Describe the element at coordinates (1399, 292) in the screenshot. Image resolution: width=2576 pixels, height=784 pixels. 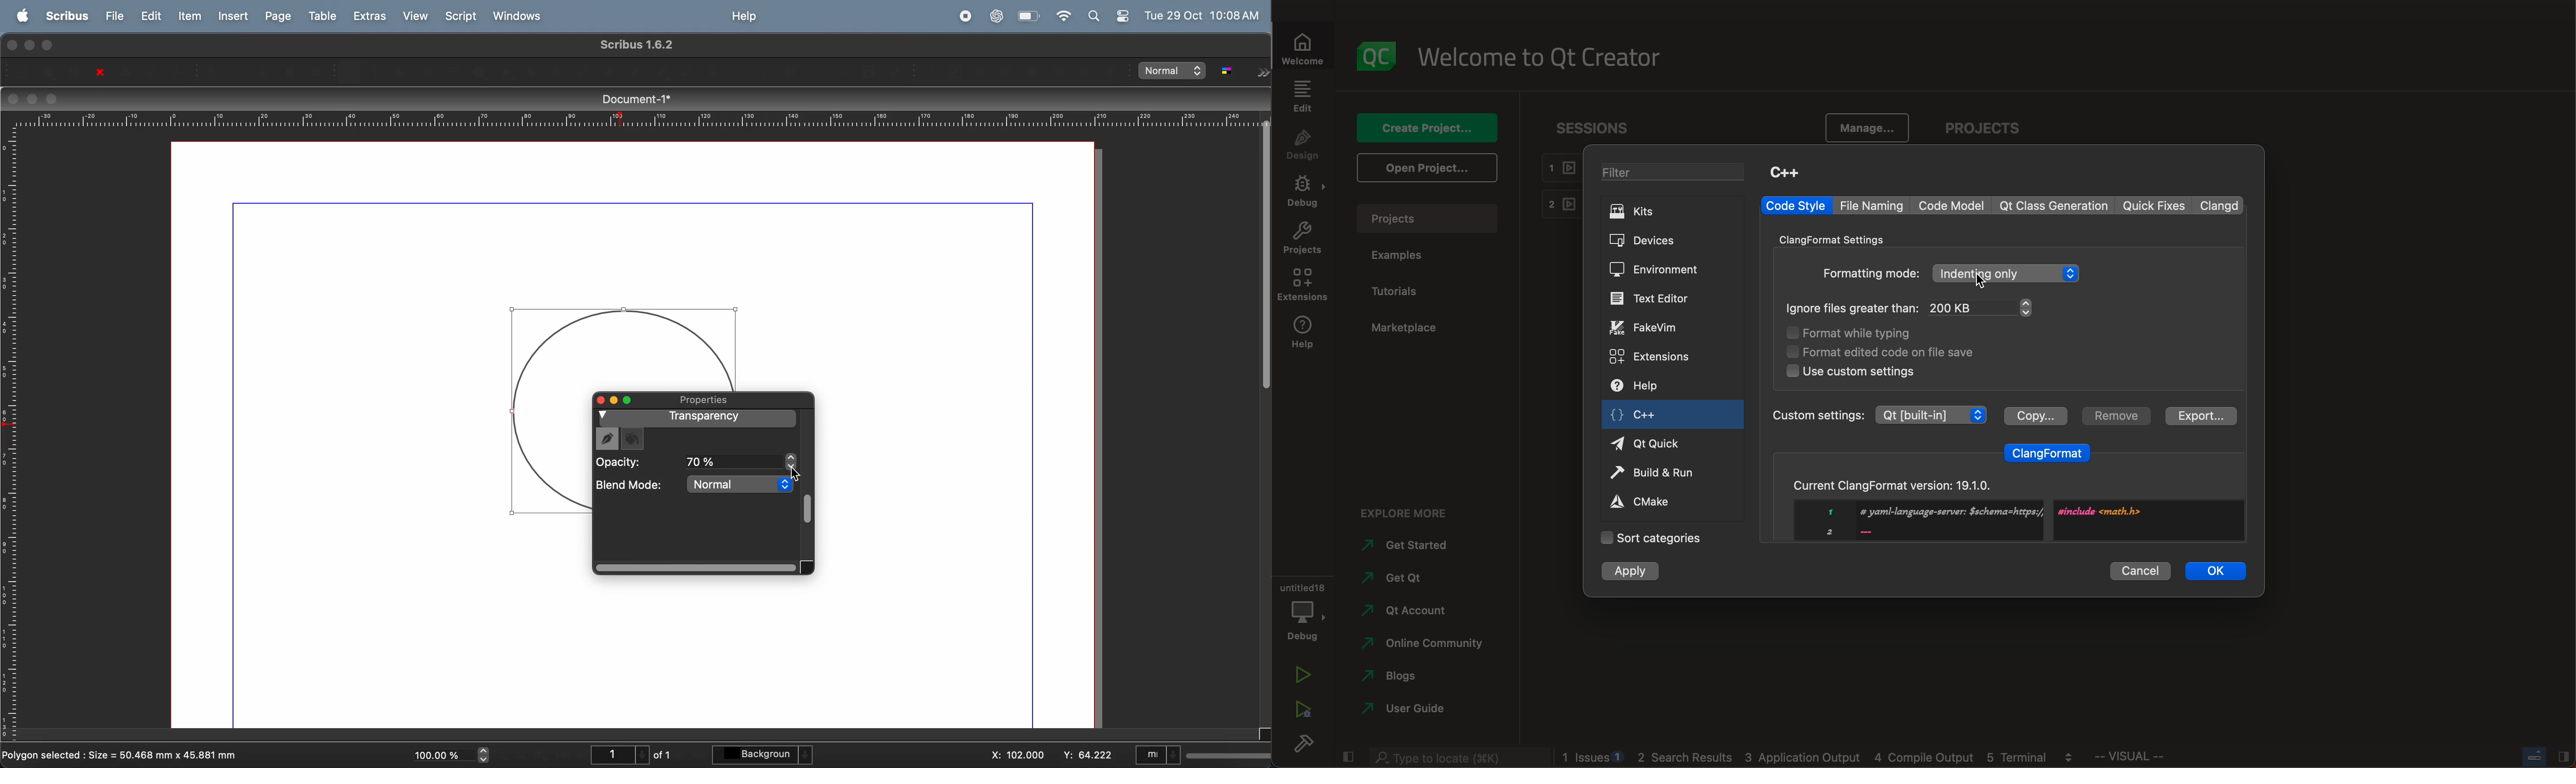
I see `tutorials` at that location.